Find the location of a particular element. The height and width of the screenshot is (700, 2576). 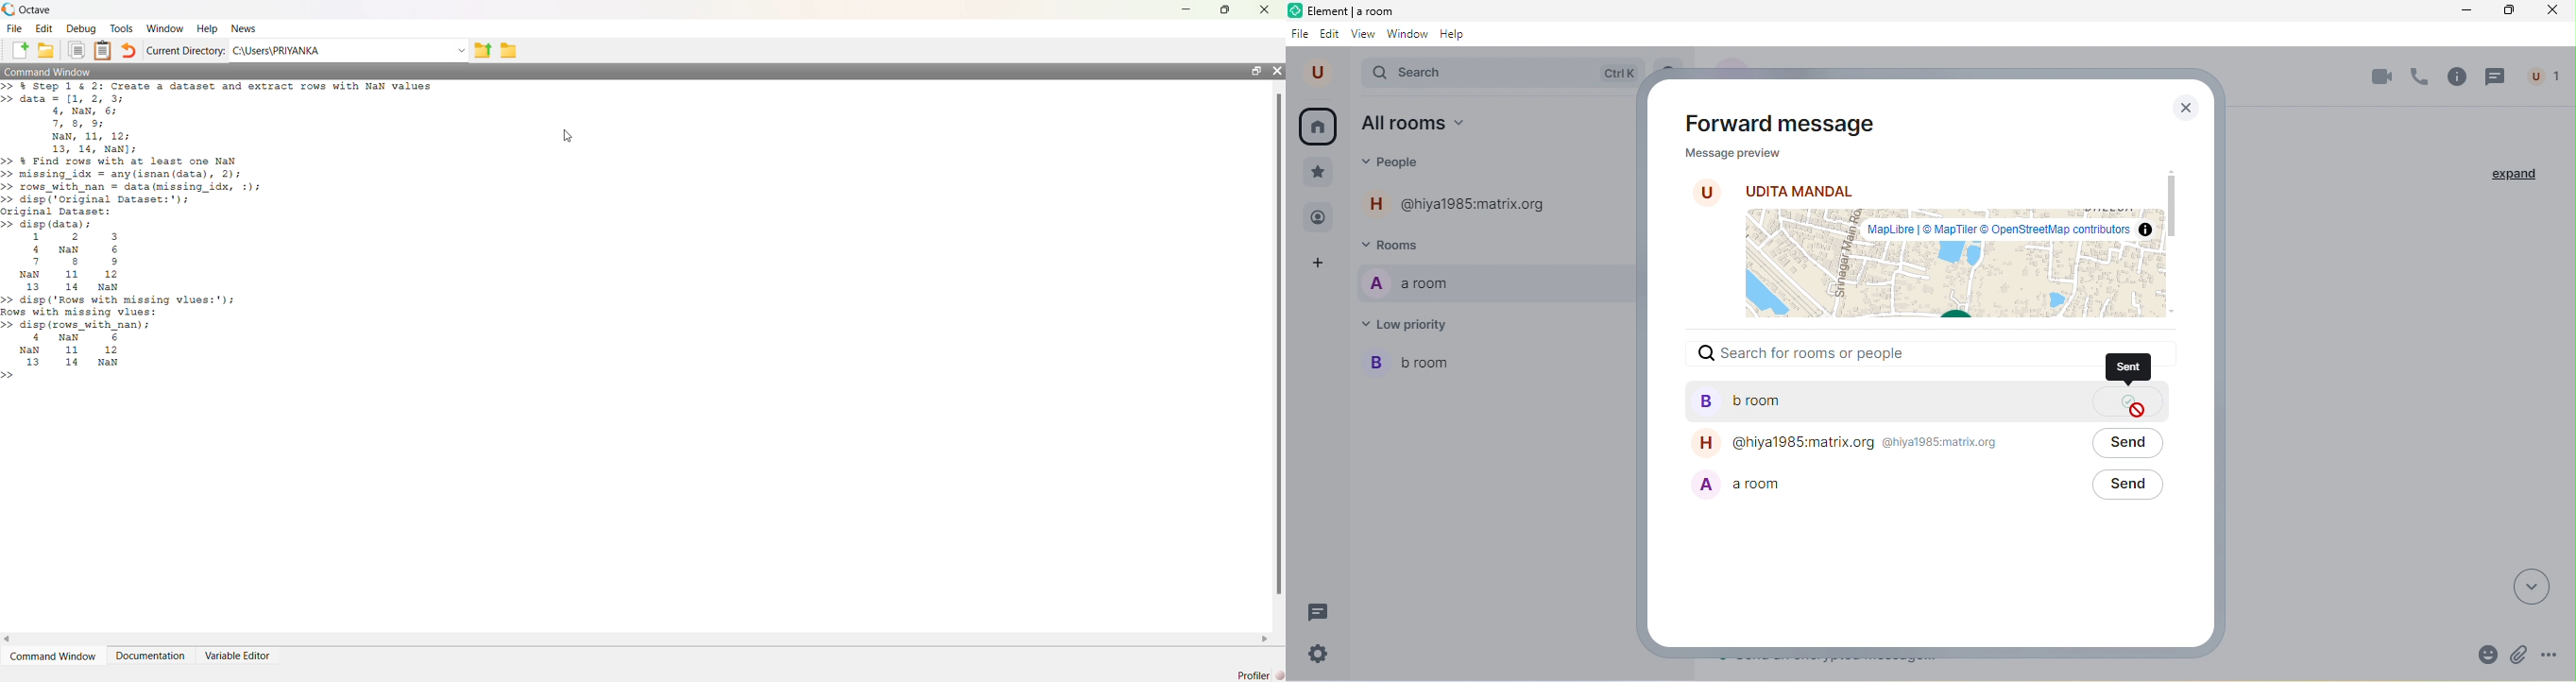

message preview is located at coordinates (1951, 264).